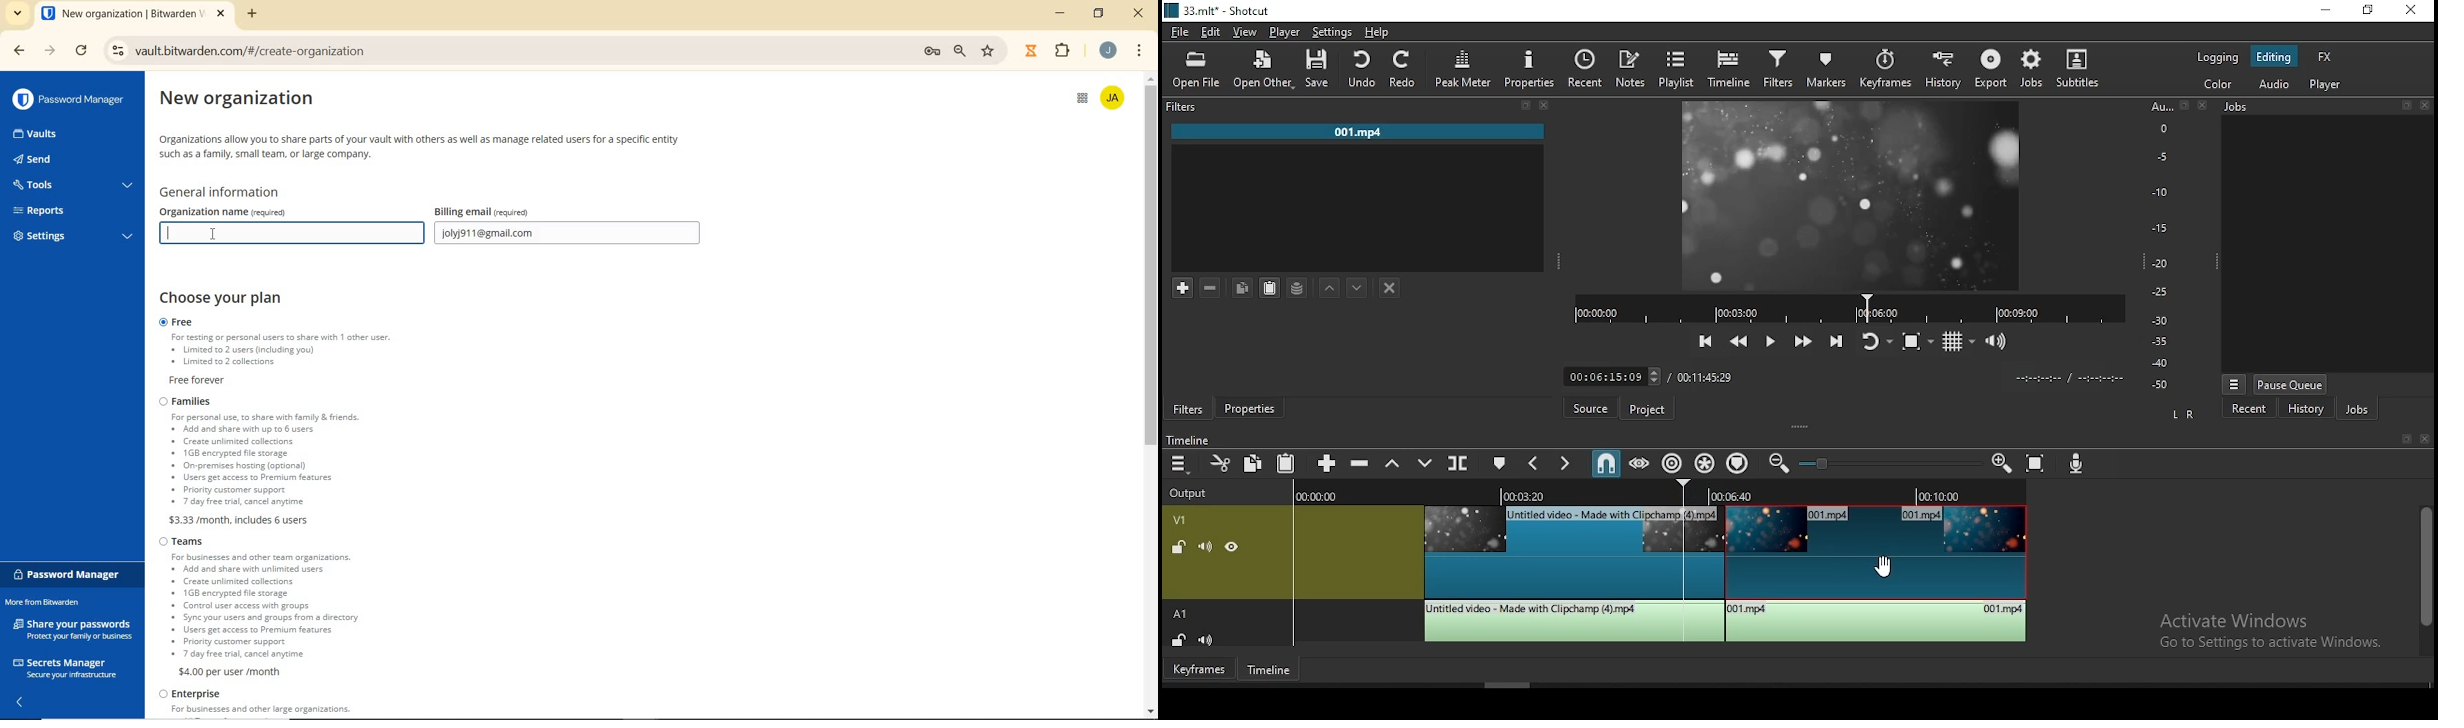 The height and width of the screenshot is (728, 2464). What do you see at coordinates (1361, 108) in the screenshot?
I see `filters` at bounding box center [1361, 108].